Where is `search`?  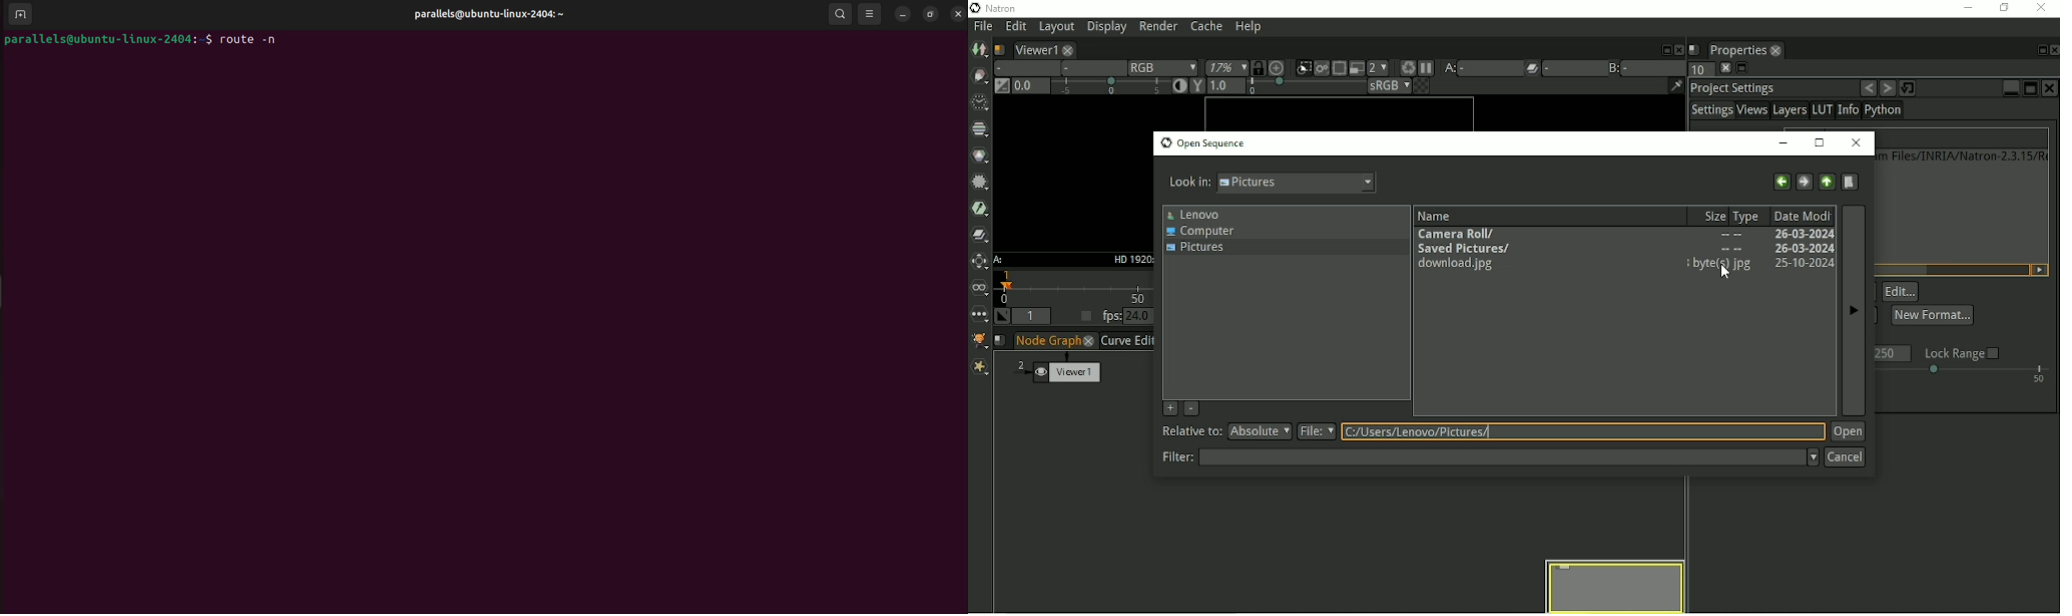 search is located at coordinates (841, 15).